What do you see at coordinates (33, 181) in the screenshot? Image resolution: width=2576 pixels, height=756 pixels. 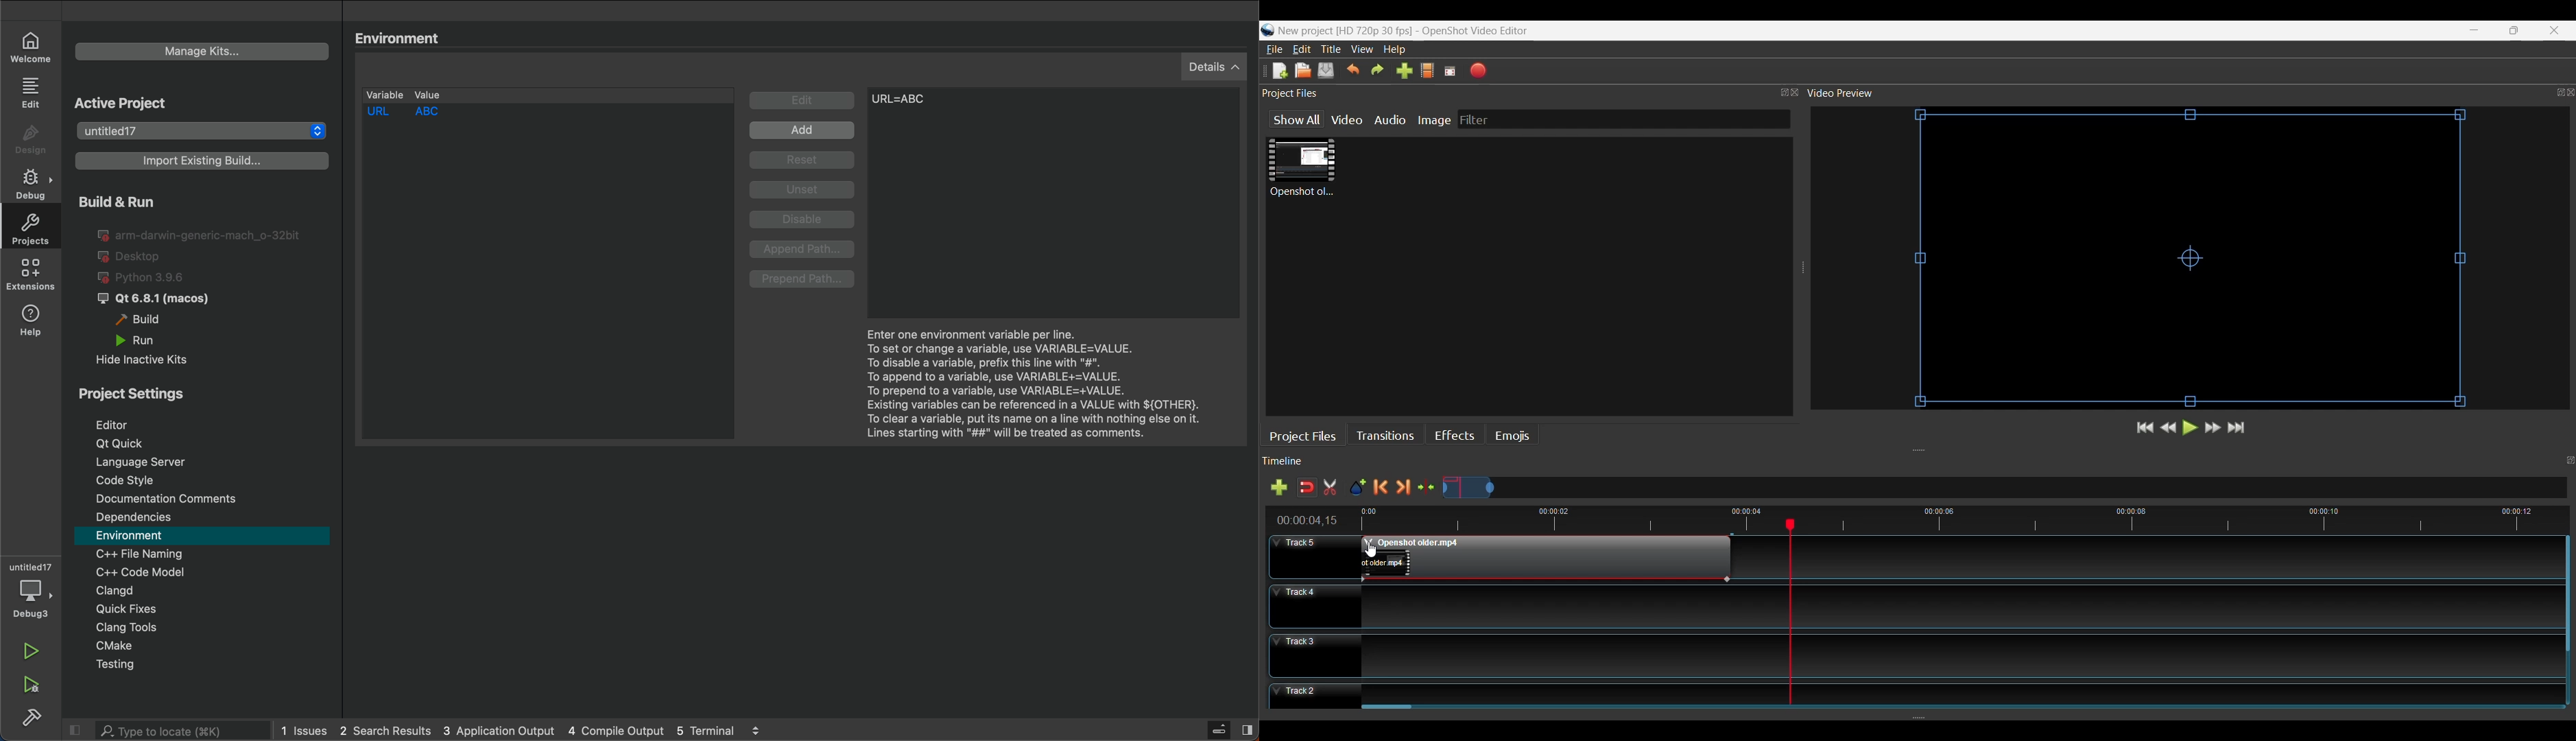 I see `debug` at bounding box center [33, 181].